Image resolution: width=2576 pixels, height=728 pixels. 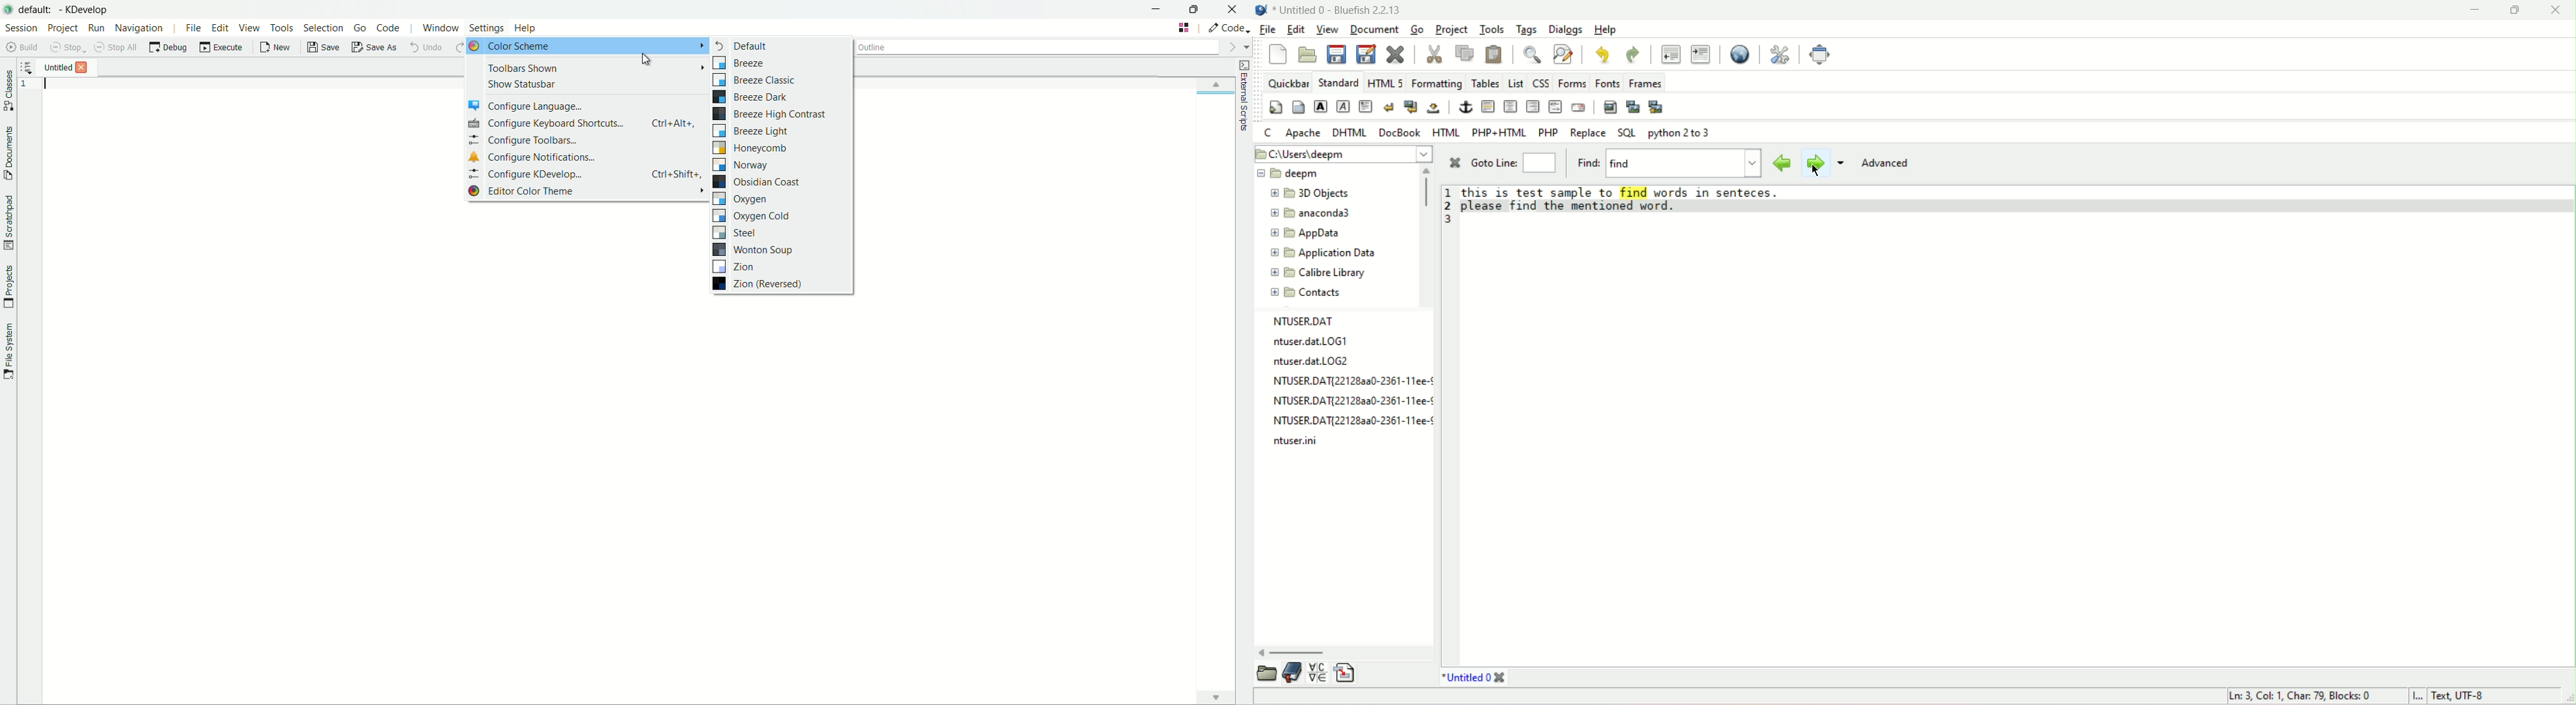 I want to click on workspace, so click(x=2016, y=442).